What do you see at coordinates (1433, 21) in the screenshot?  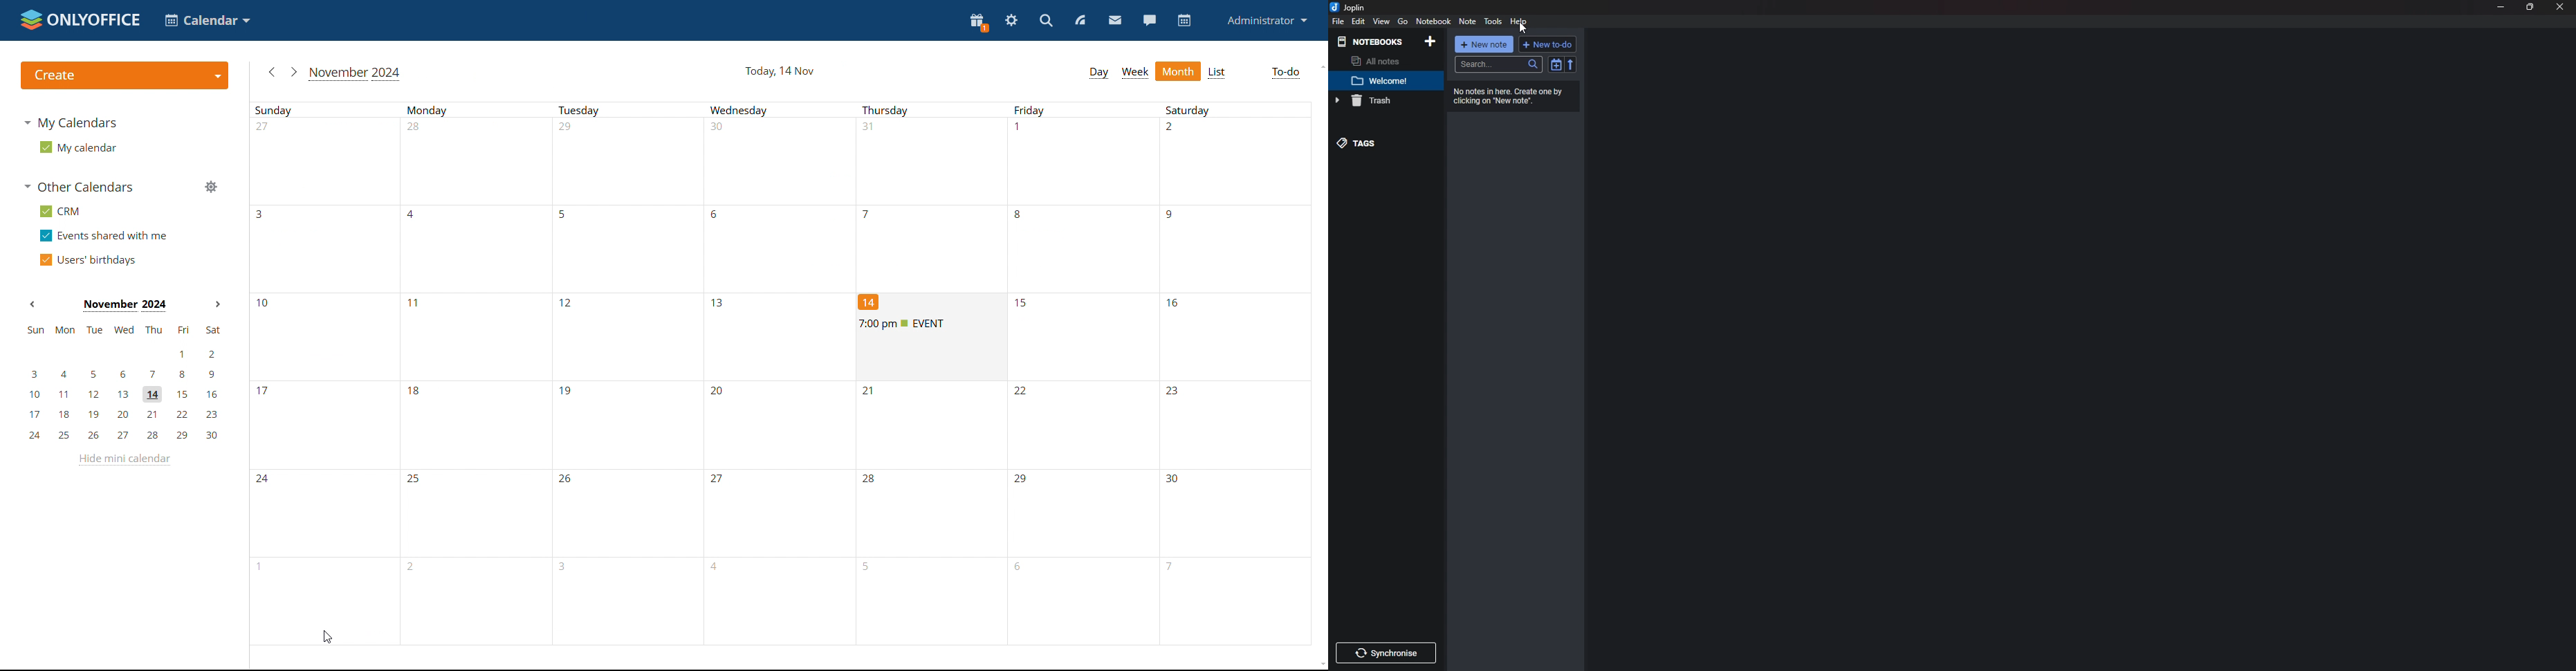 I see `note Book` at bounding box center [1433, 21].